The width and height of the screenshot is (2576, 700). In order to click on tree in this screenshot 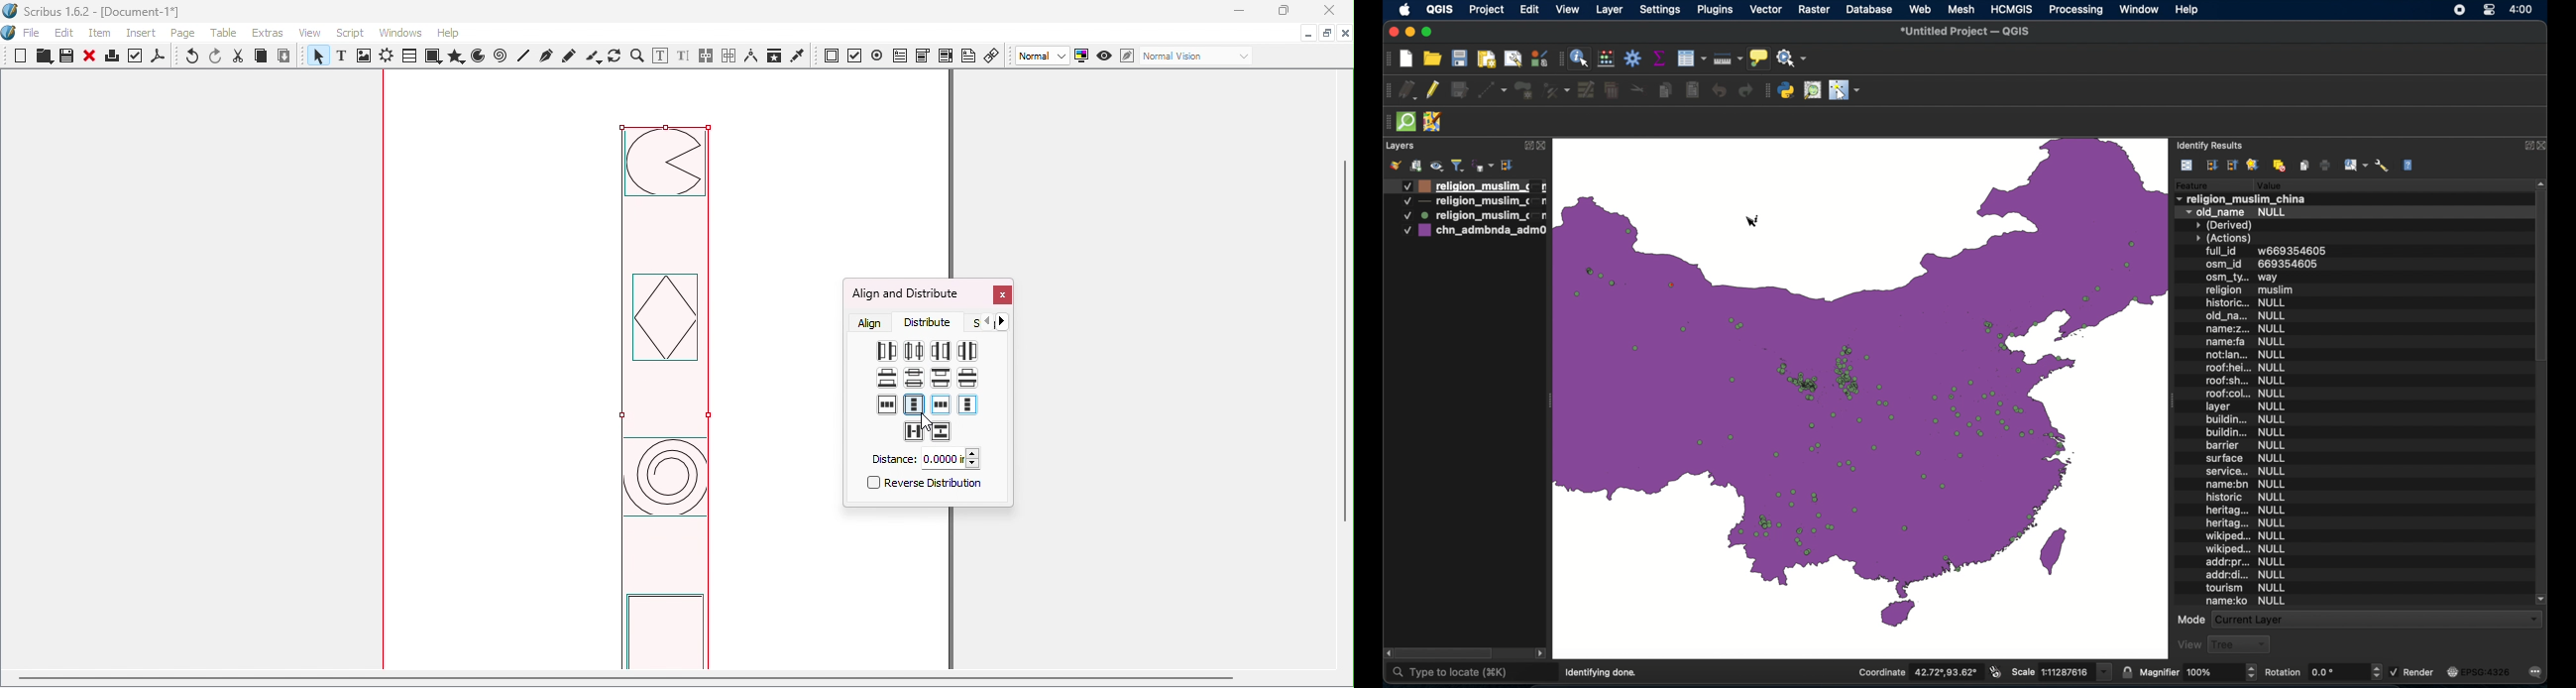, I will do `click(2240, 645)`.